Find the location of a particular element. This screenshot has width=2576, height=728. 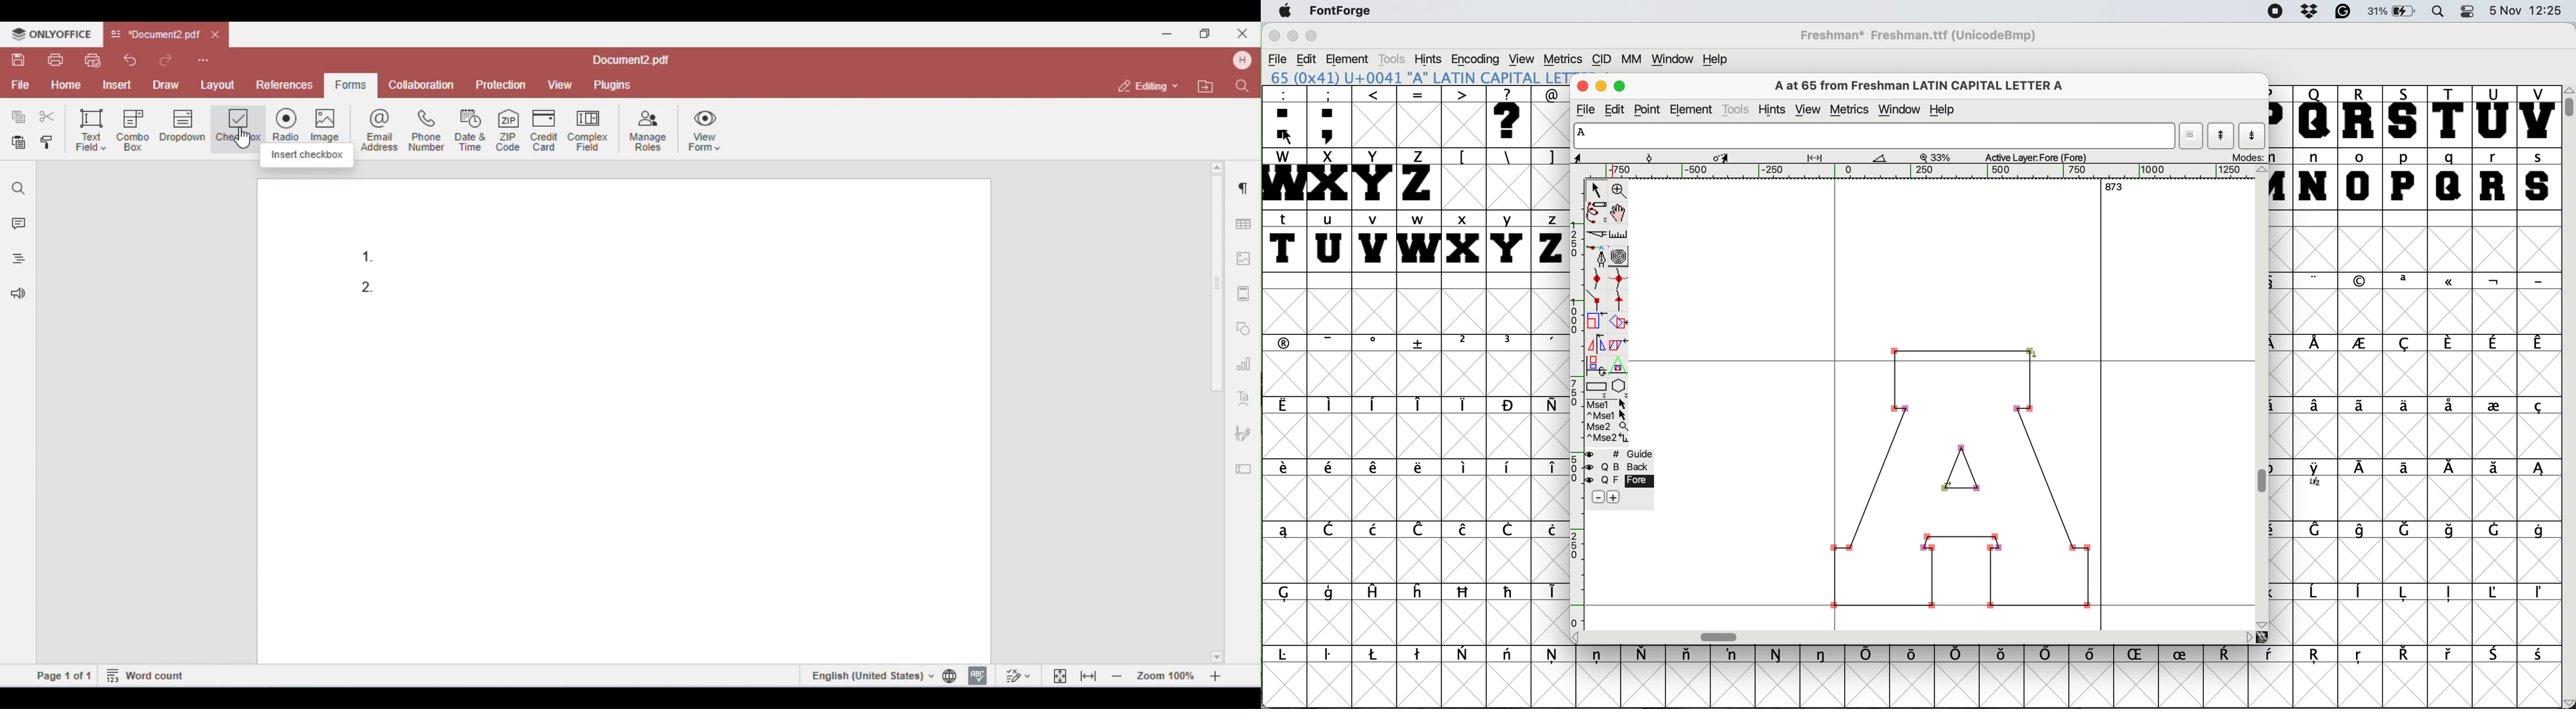

add a curve point horizontal or vertical is located at coordinates (1619, 278).